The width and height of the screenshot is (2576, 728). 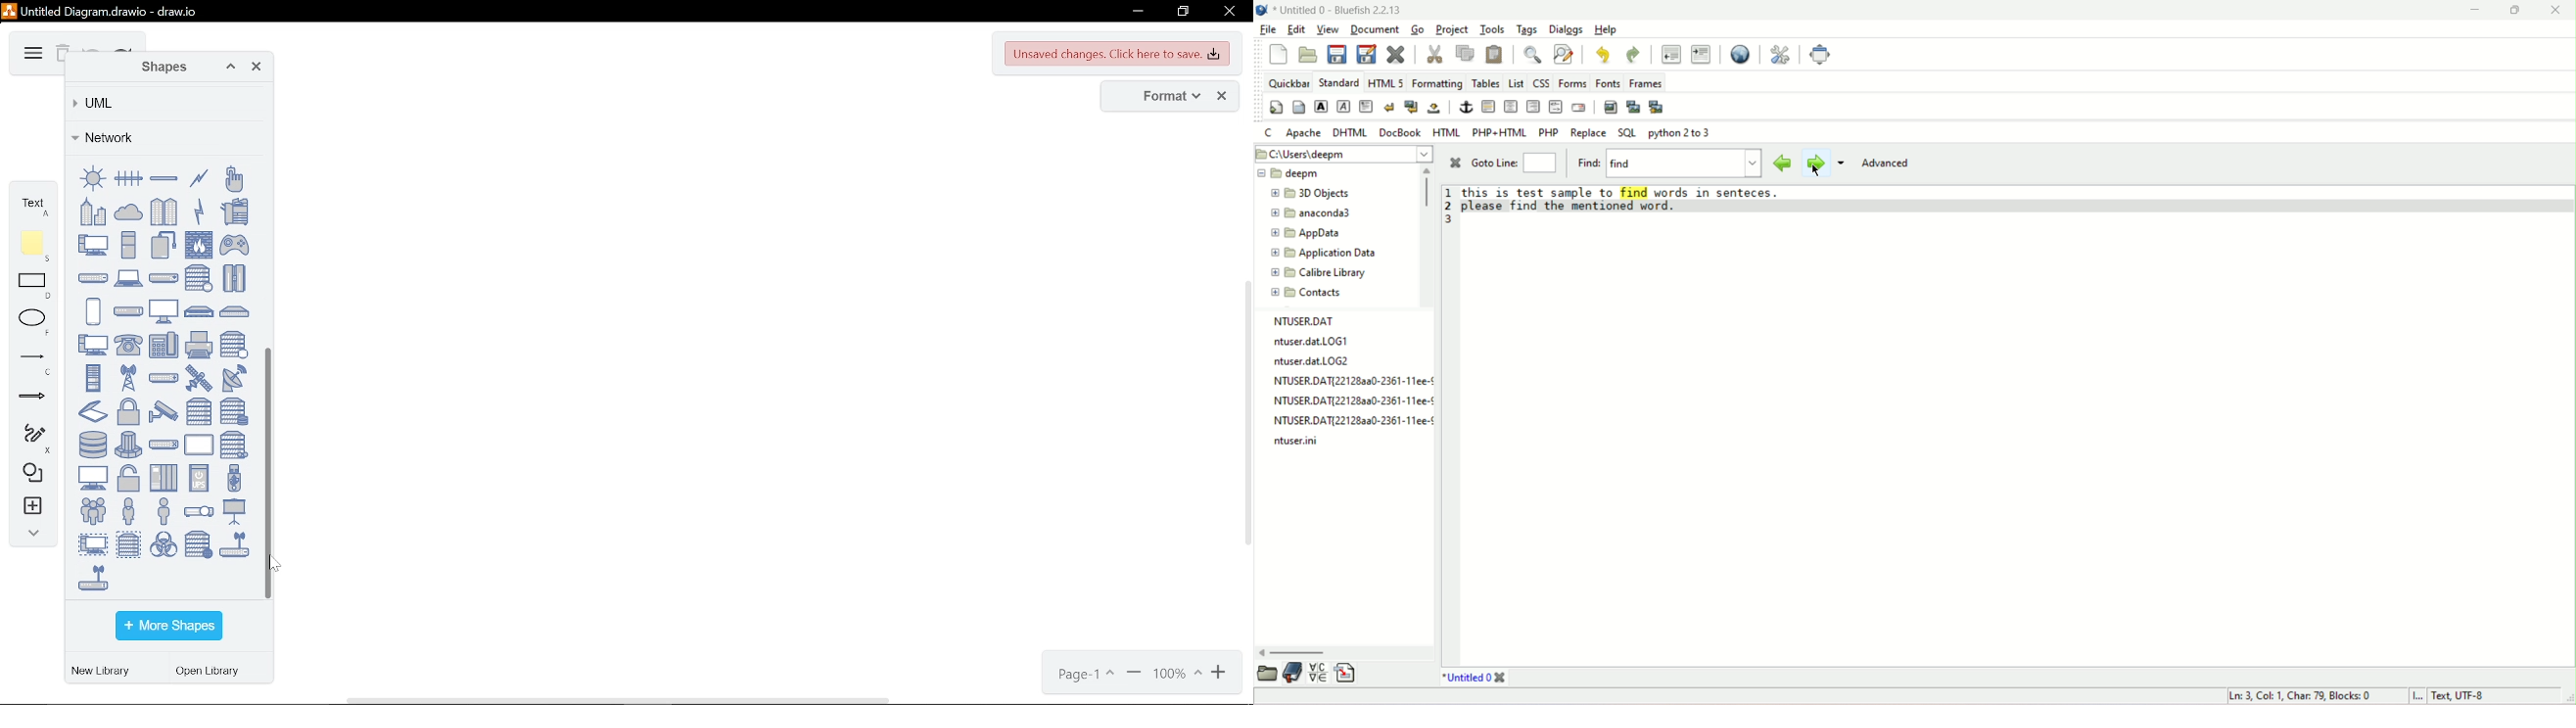 I want to click on undo, so click(x=1602, y=55).